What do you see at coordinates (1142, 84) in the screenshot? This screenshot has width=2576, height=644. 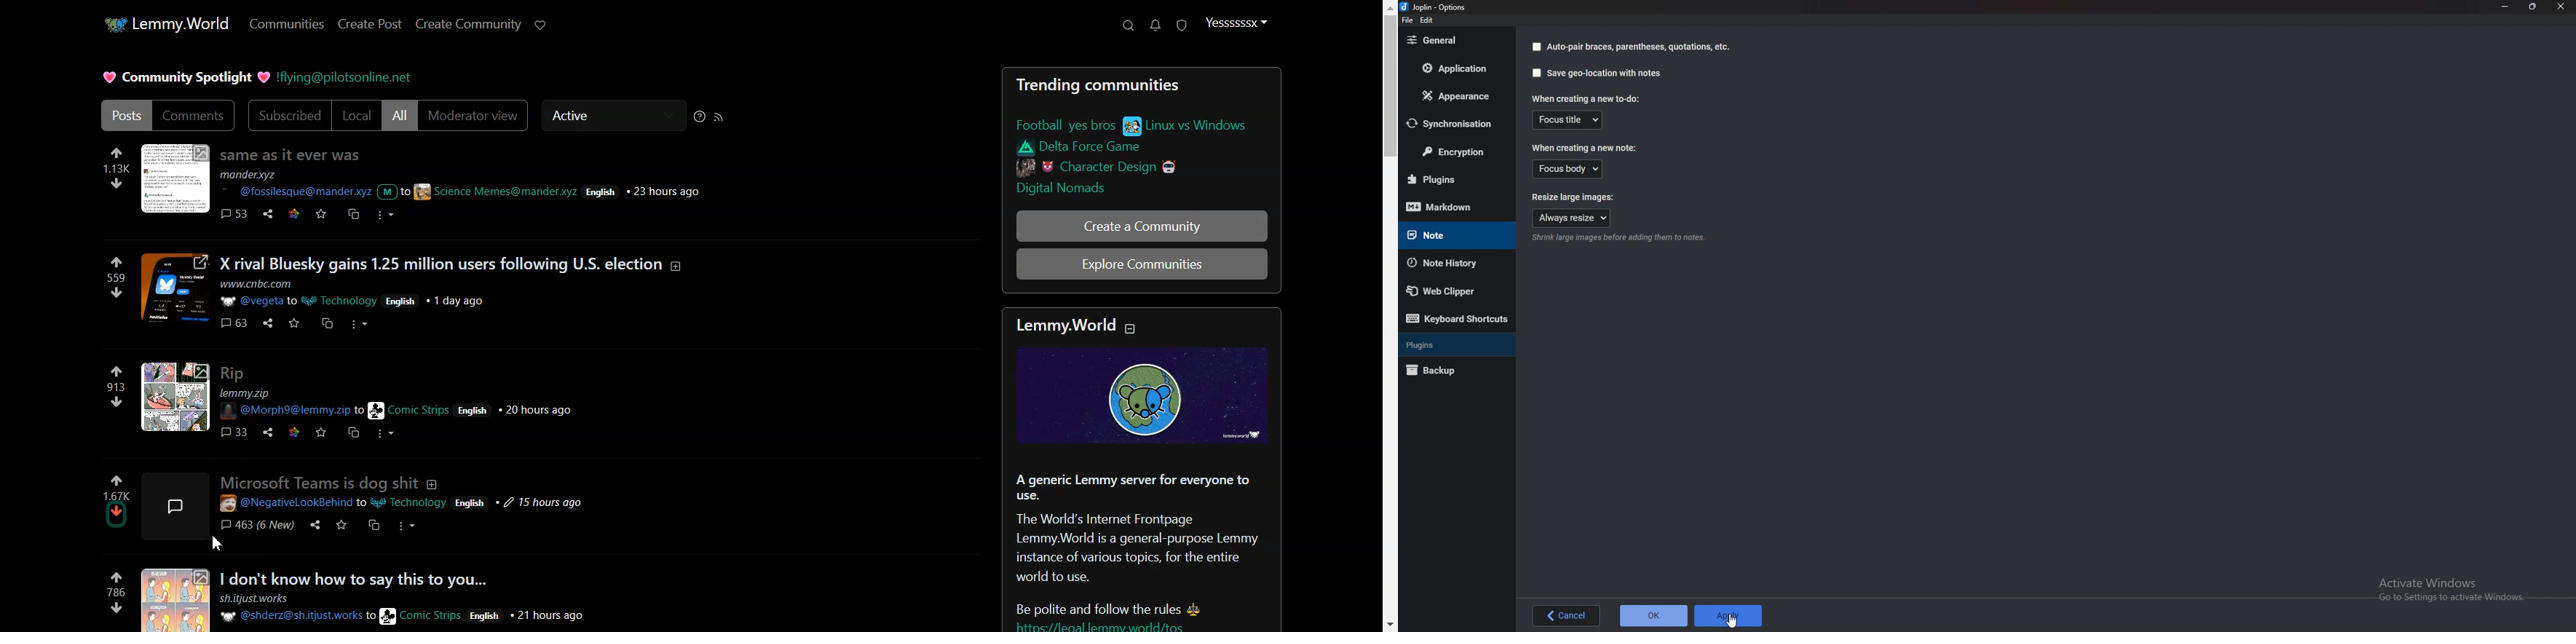 I see `Text` at bounding box center [1142, 84].